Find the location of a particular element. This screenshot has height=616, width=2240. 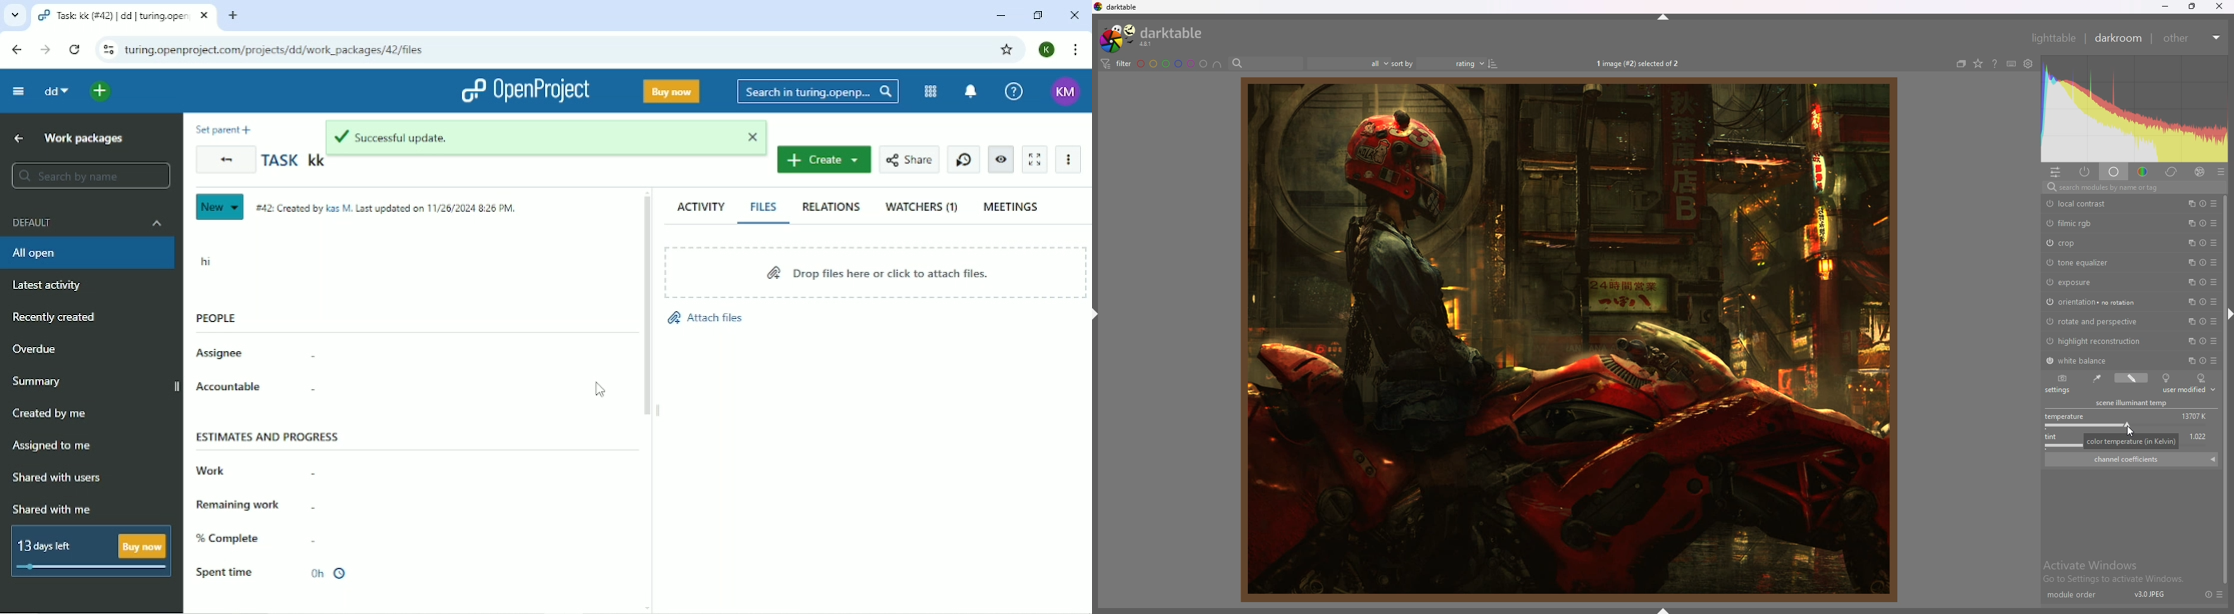

presets is located at coordinates (2214, 263).